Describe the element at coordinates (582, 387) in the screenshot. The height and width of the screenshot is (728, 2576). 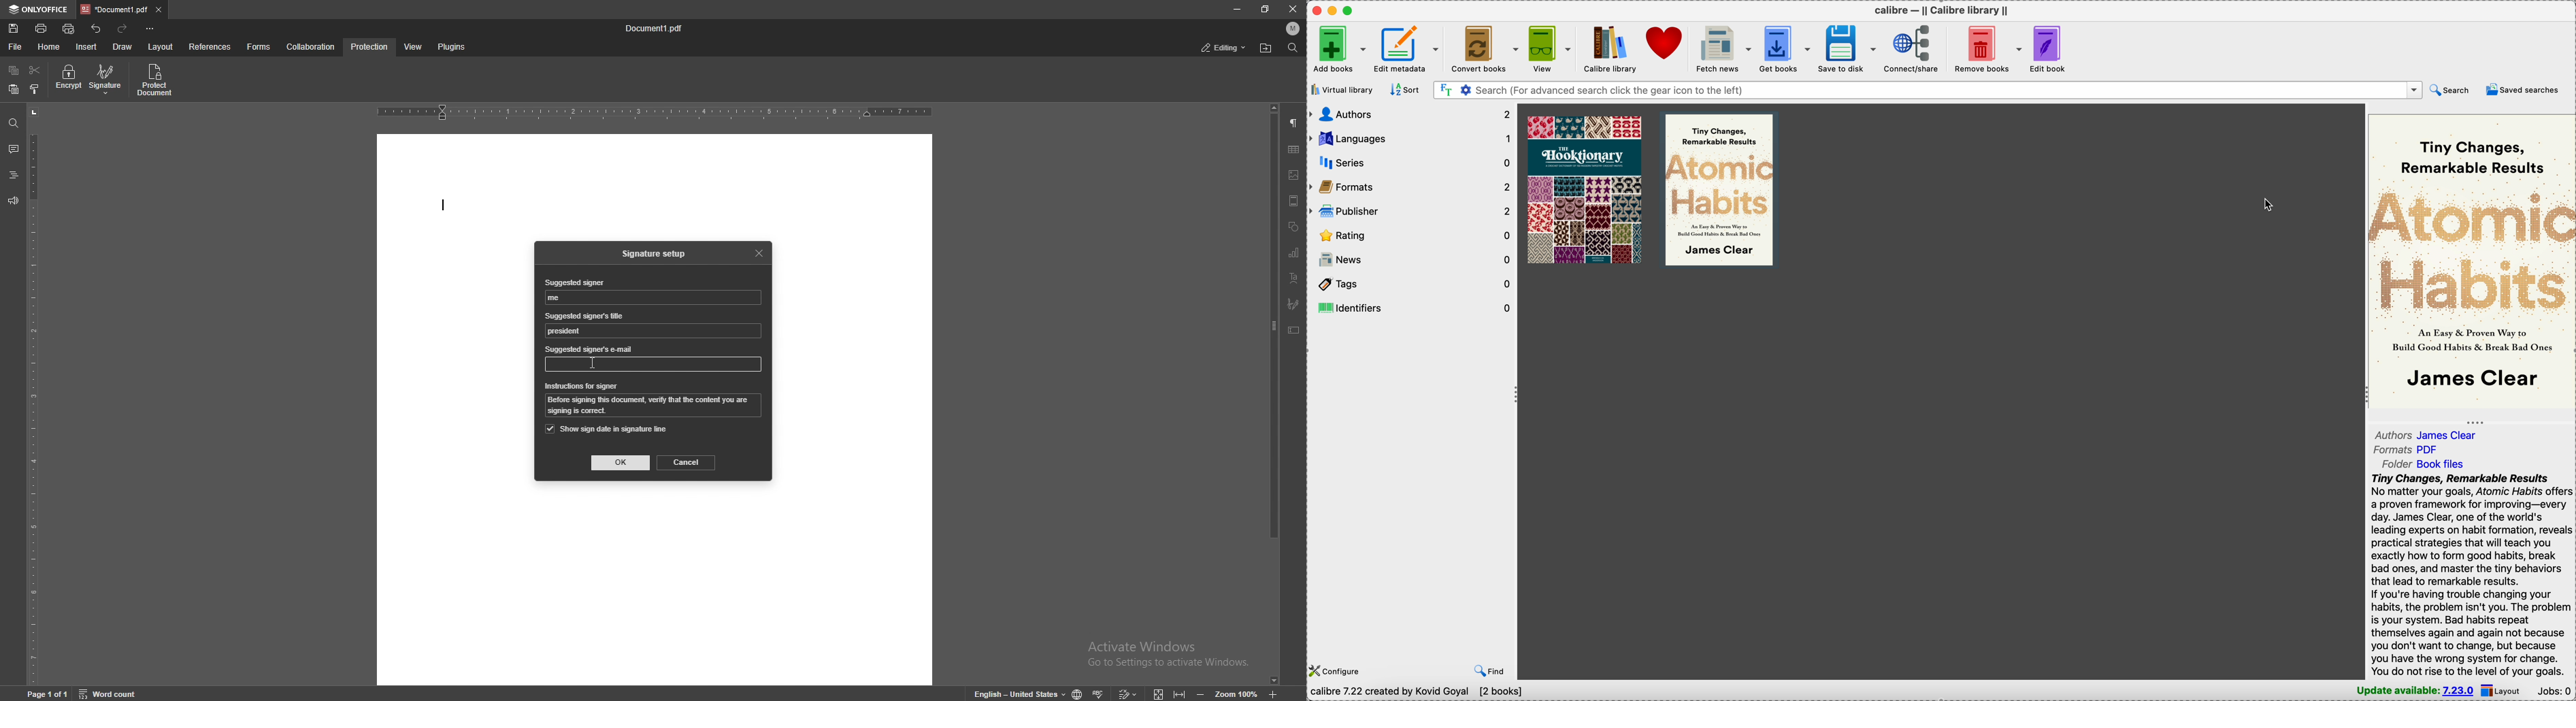
I see `instrauctions for signer` at that location.